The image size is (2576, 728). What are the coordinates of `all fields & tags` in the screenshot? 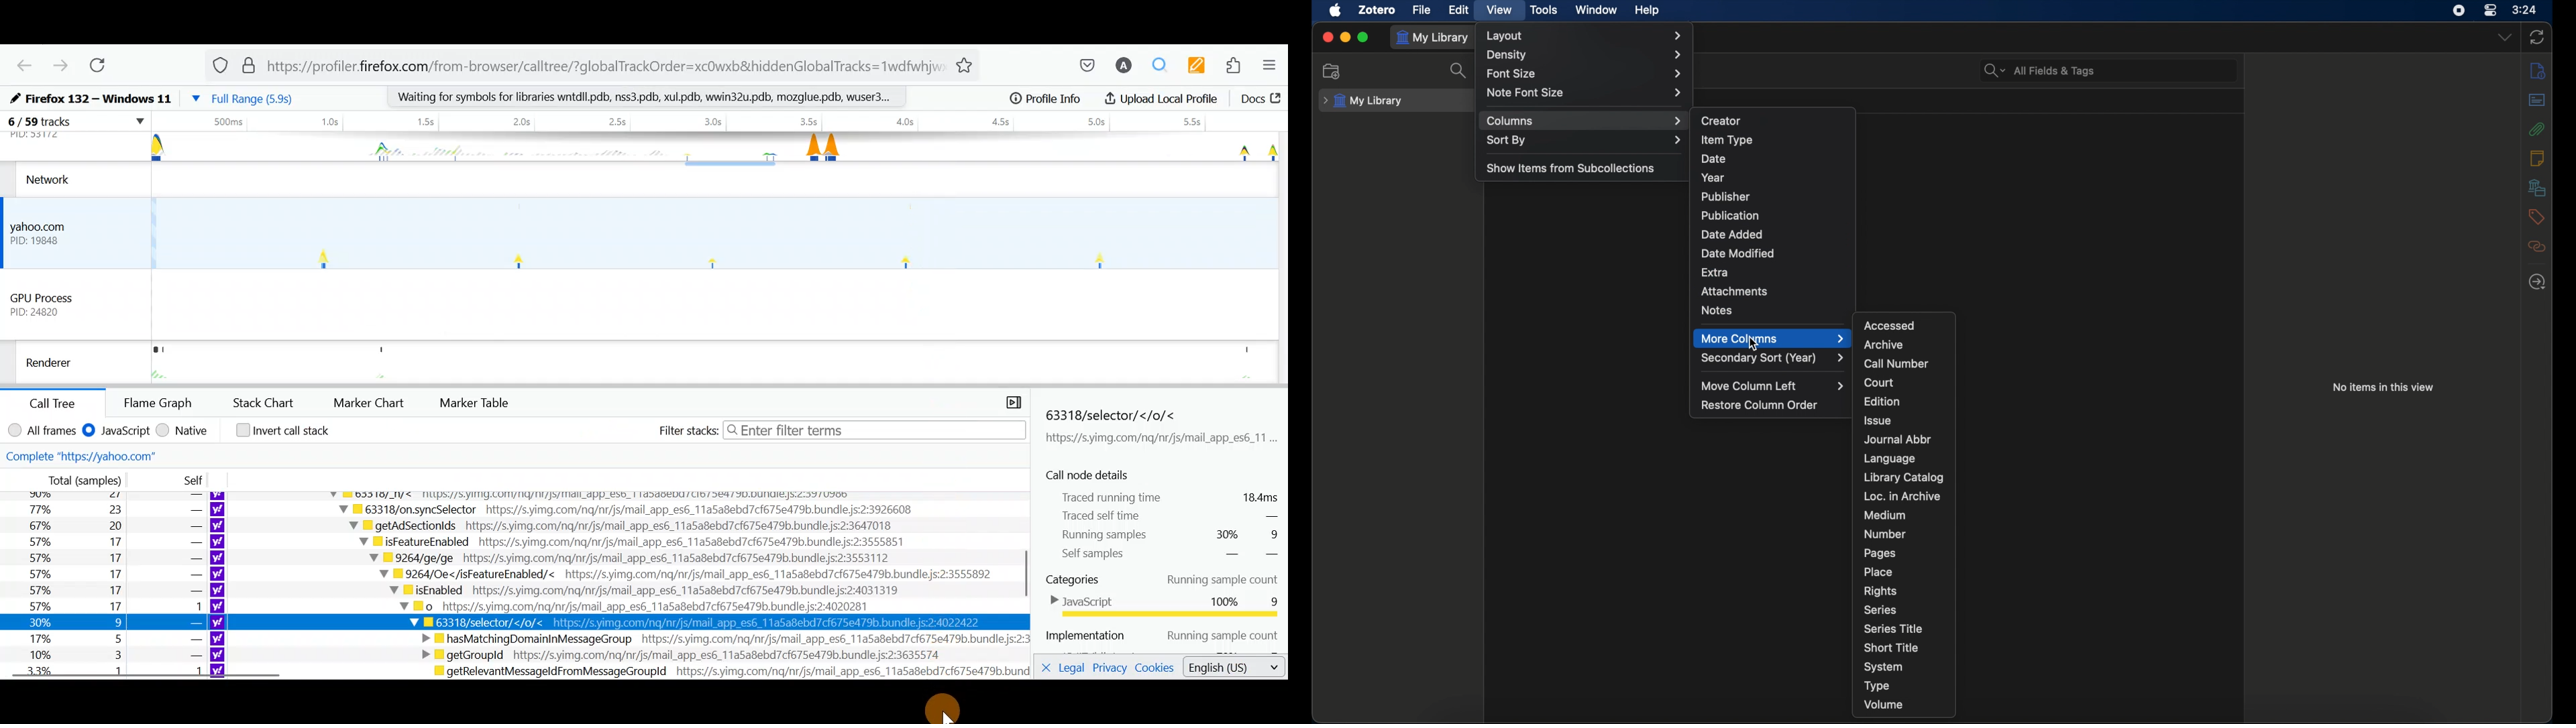 It's located at (2040, 70).